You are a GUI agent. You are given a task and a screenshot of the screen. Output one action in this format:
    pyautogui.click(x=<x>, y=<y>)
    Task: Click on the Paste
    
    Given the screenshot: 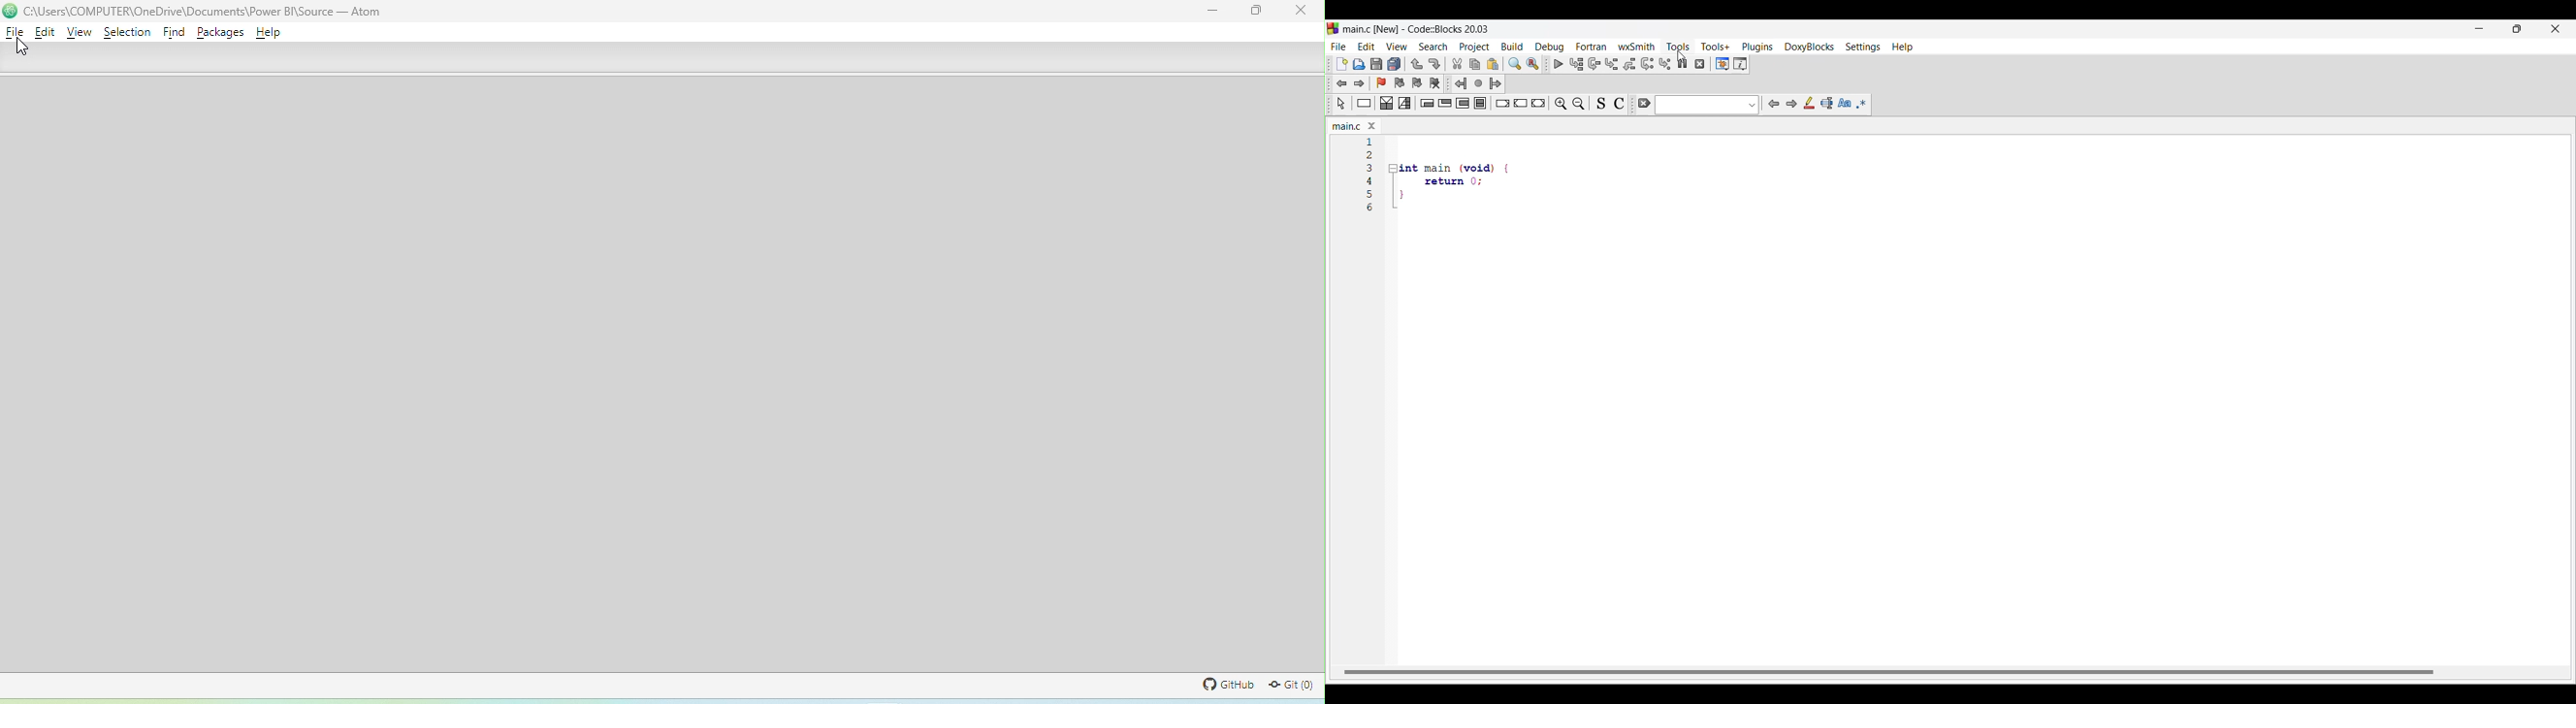 What is the action you would take?
    pyautogui.click(x=1493, y=64)
    